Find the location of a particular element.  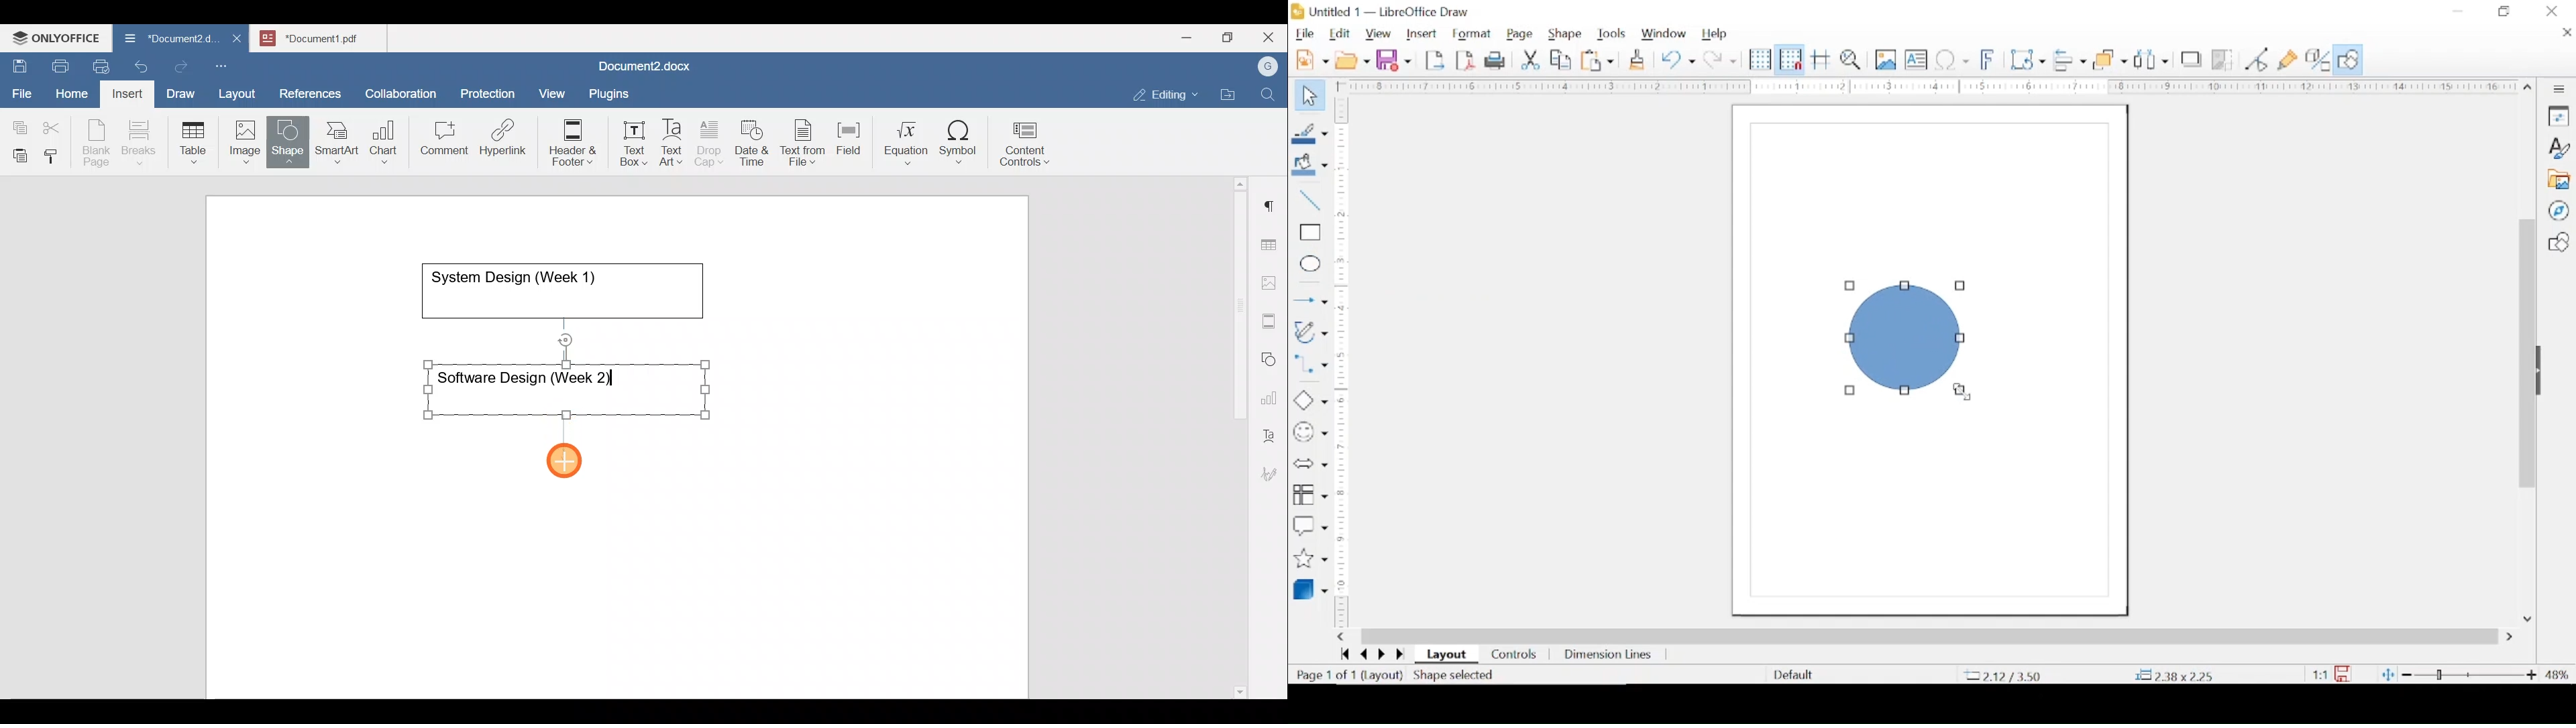

Save is located at coordinates (19, 63).